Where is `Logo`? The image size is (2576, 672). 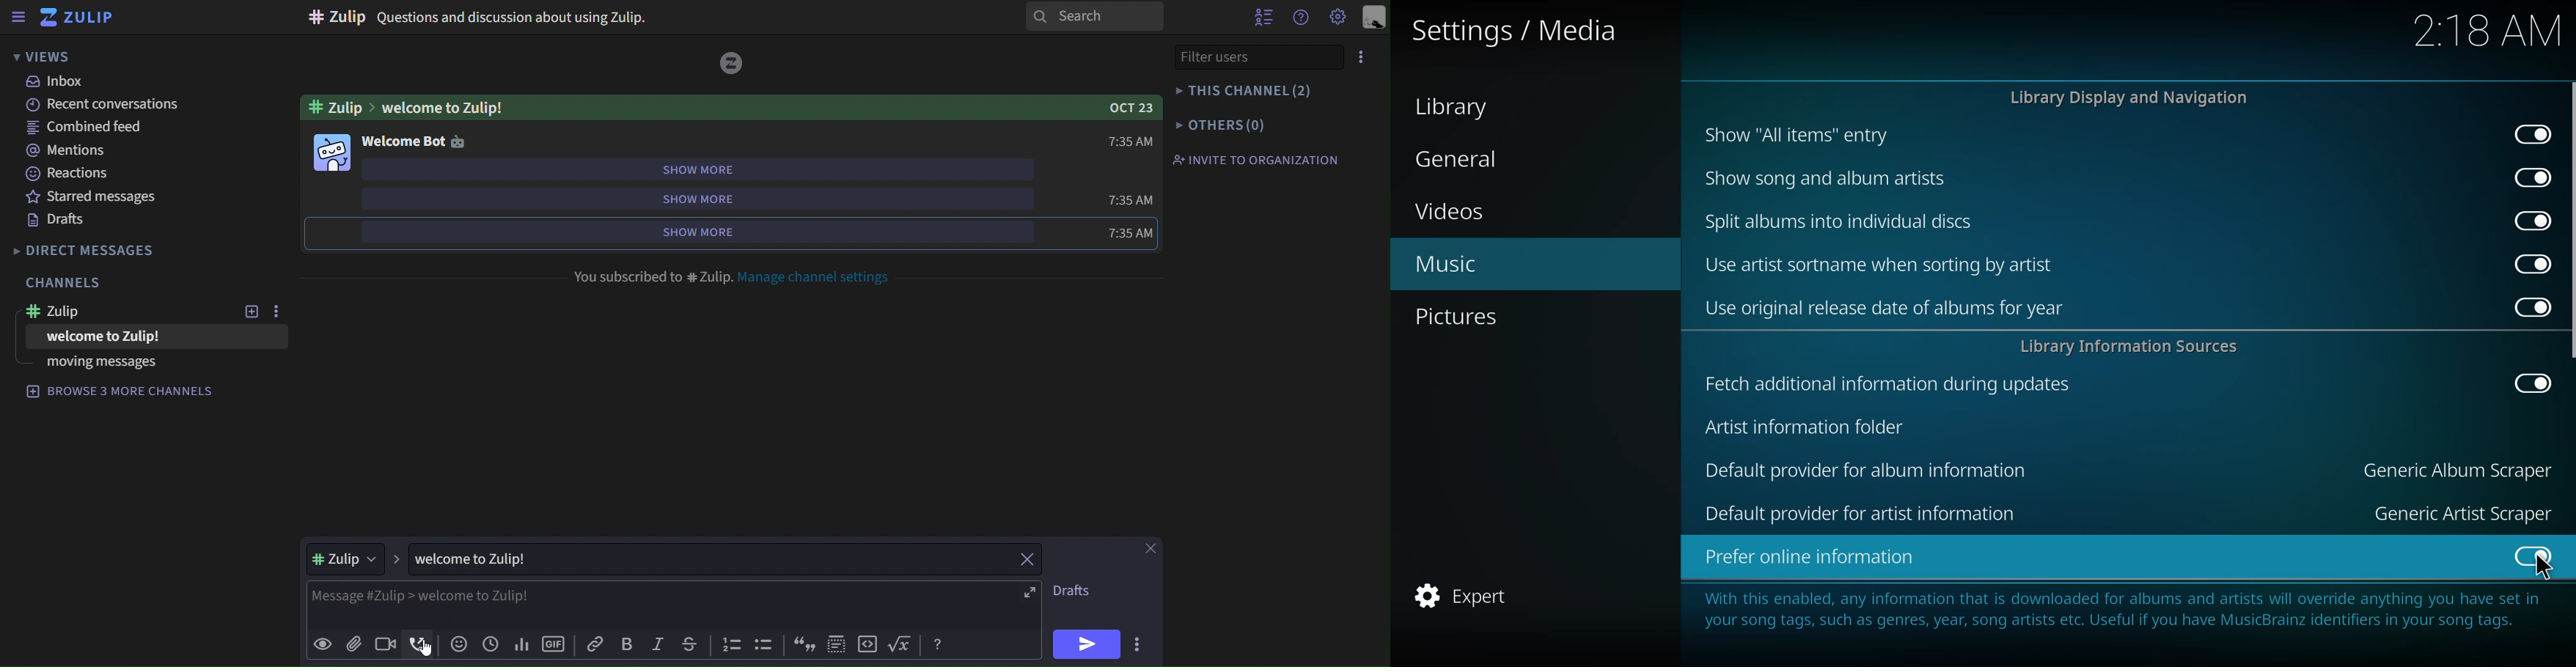 Logo is located at coordinates (734, 64).